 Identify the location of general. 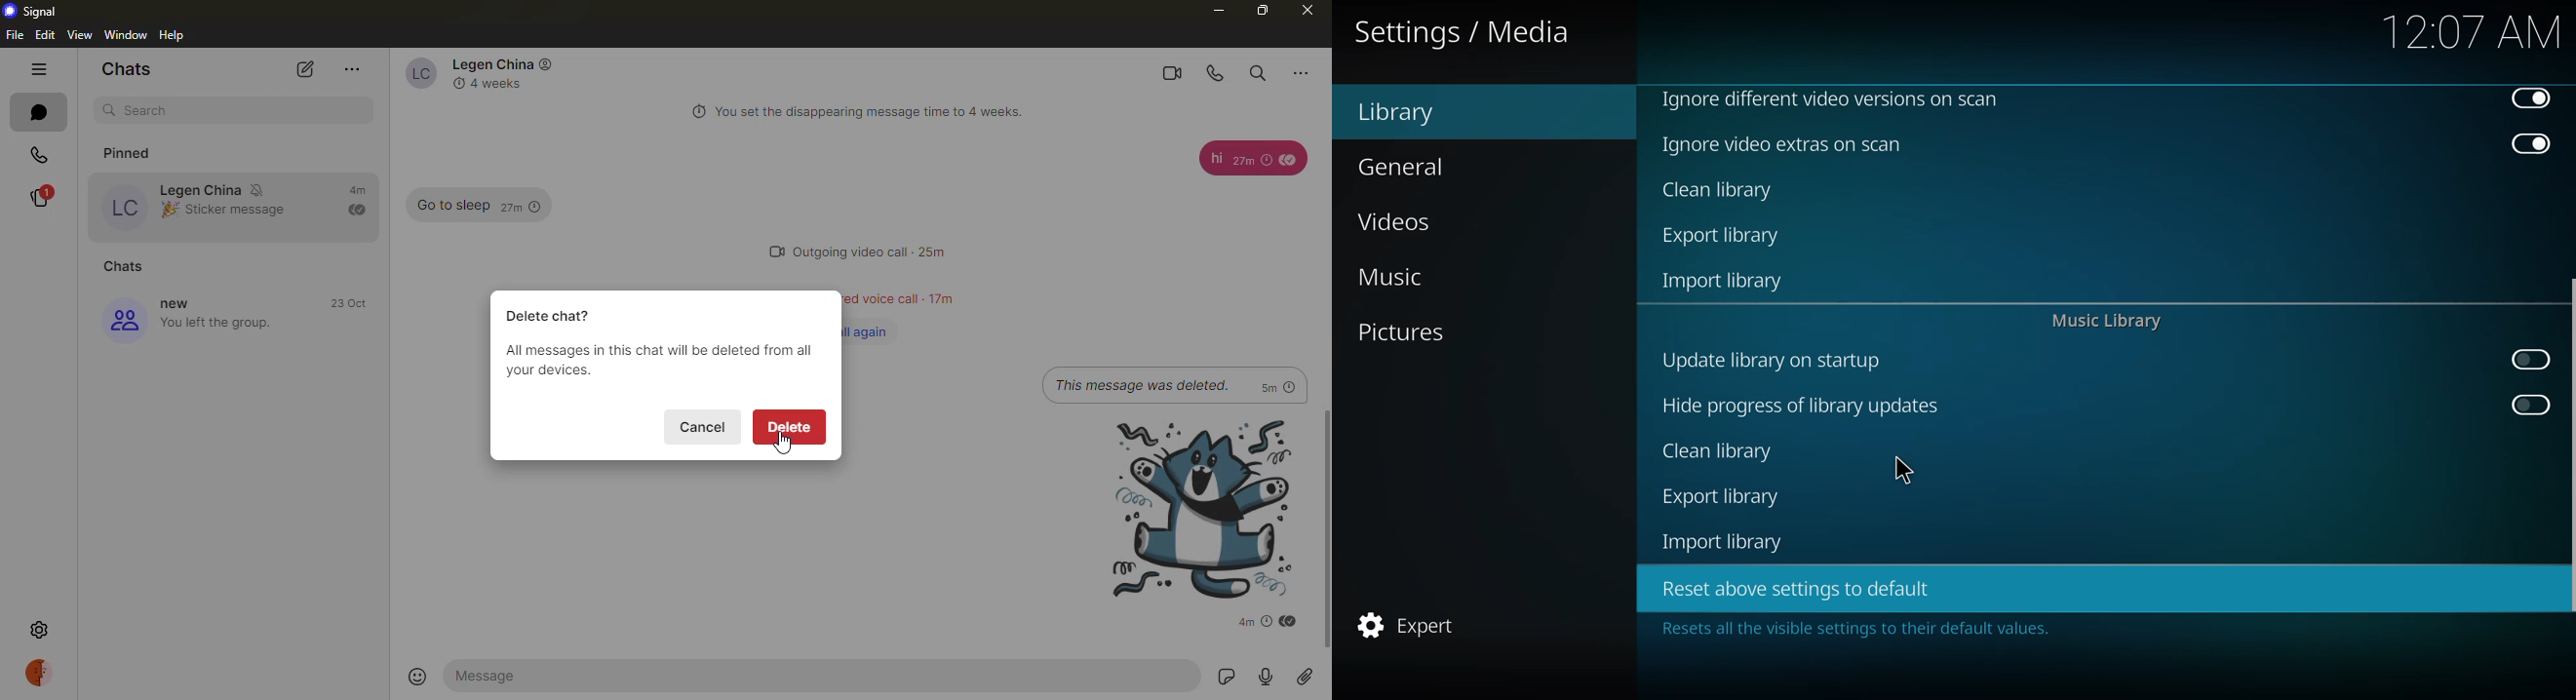
(1402, 167).